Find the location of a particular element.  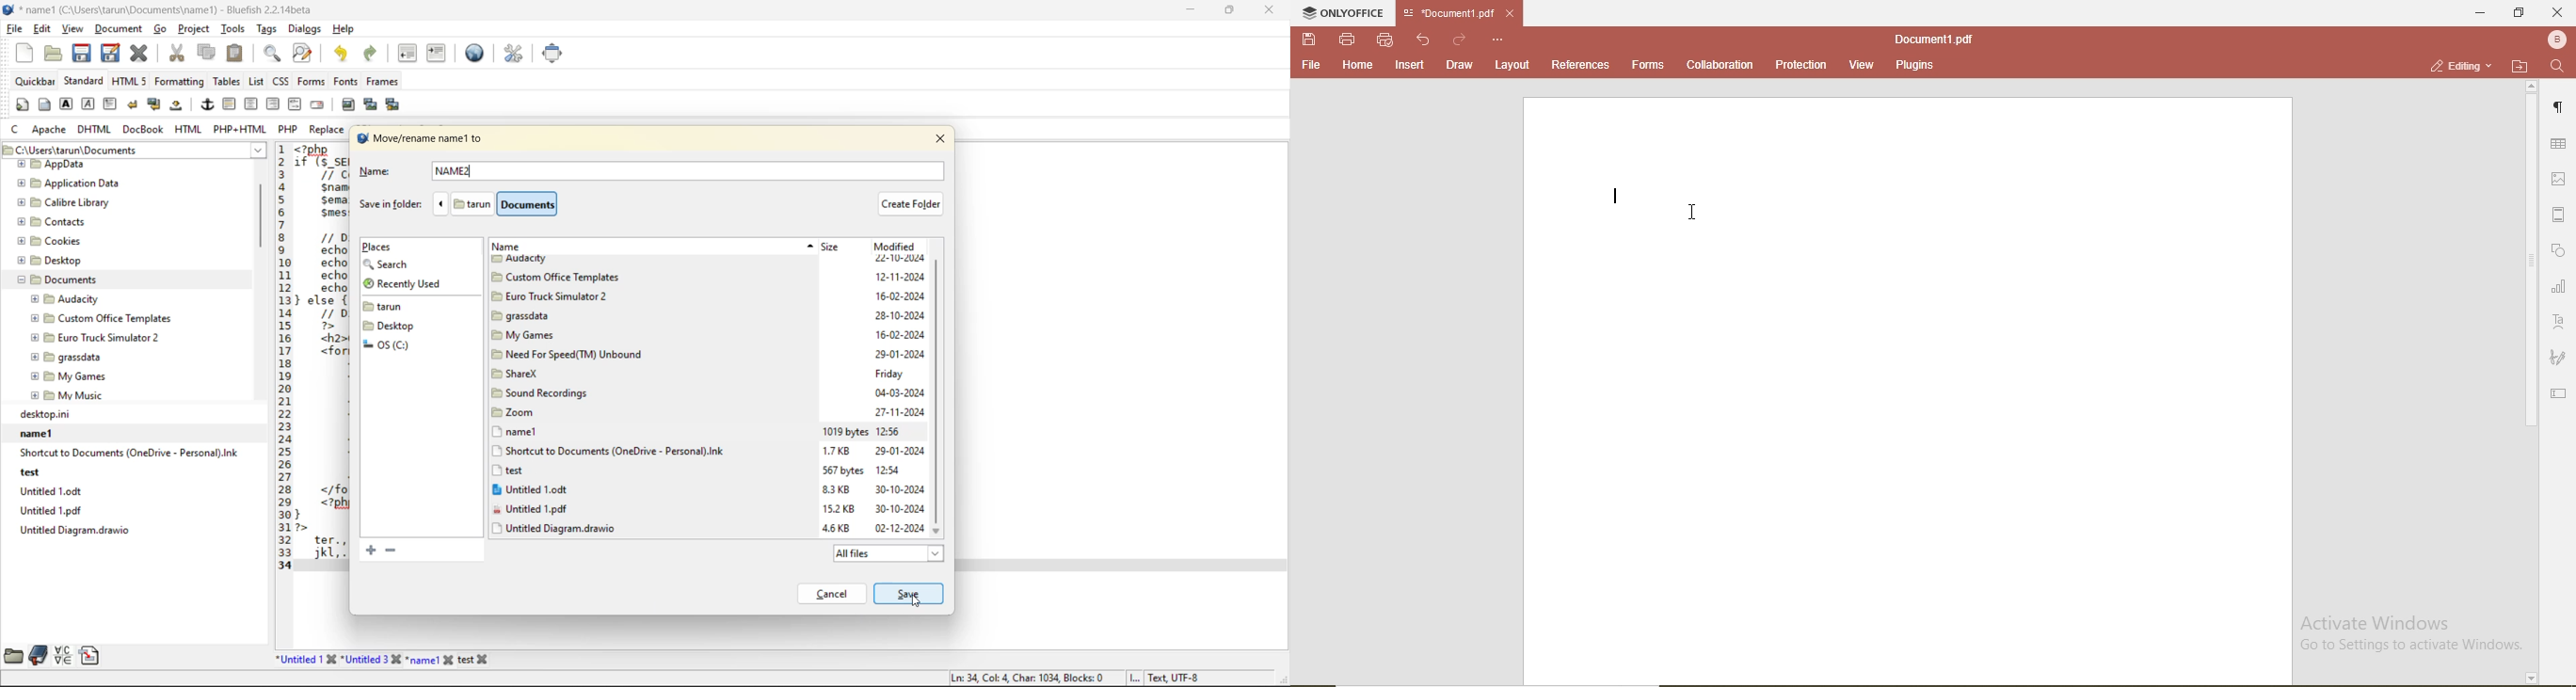

search is located at coordinates (388, 264).